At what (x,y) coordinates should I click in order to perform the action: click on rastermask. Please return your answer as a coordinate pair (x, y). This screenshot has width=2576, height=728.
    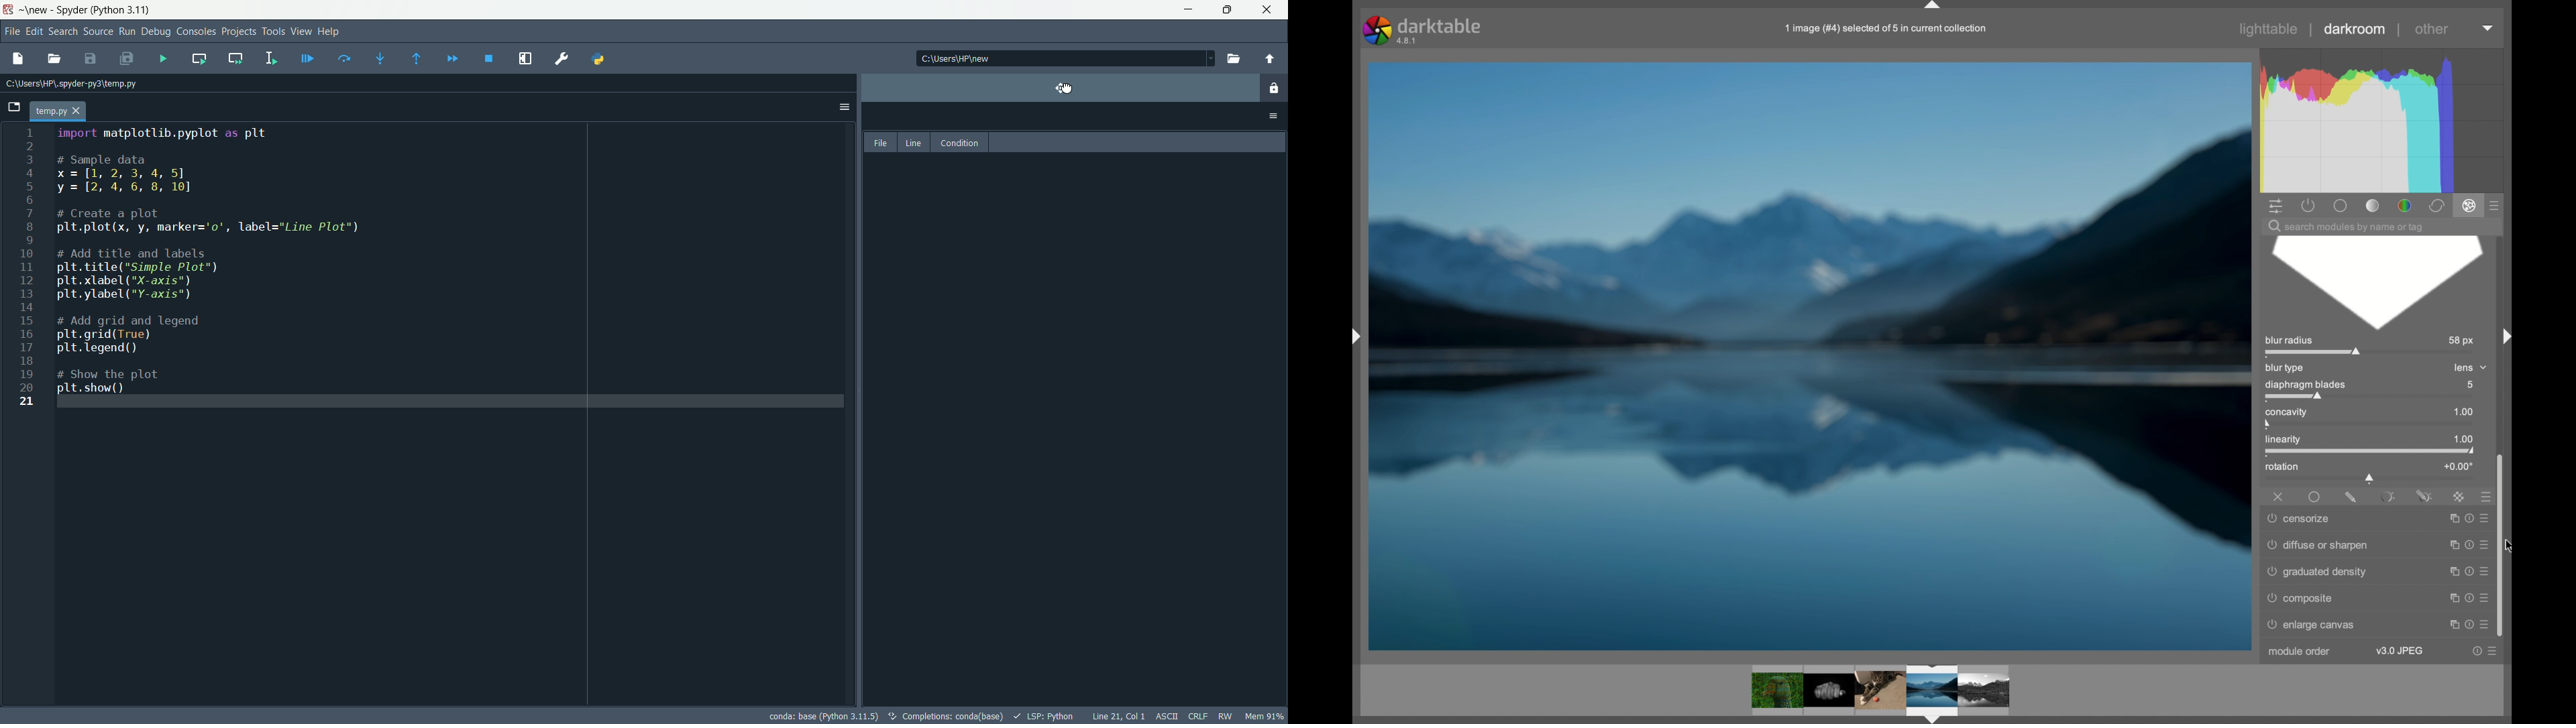
    Looking at the image, I should click on (2458, 496).